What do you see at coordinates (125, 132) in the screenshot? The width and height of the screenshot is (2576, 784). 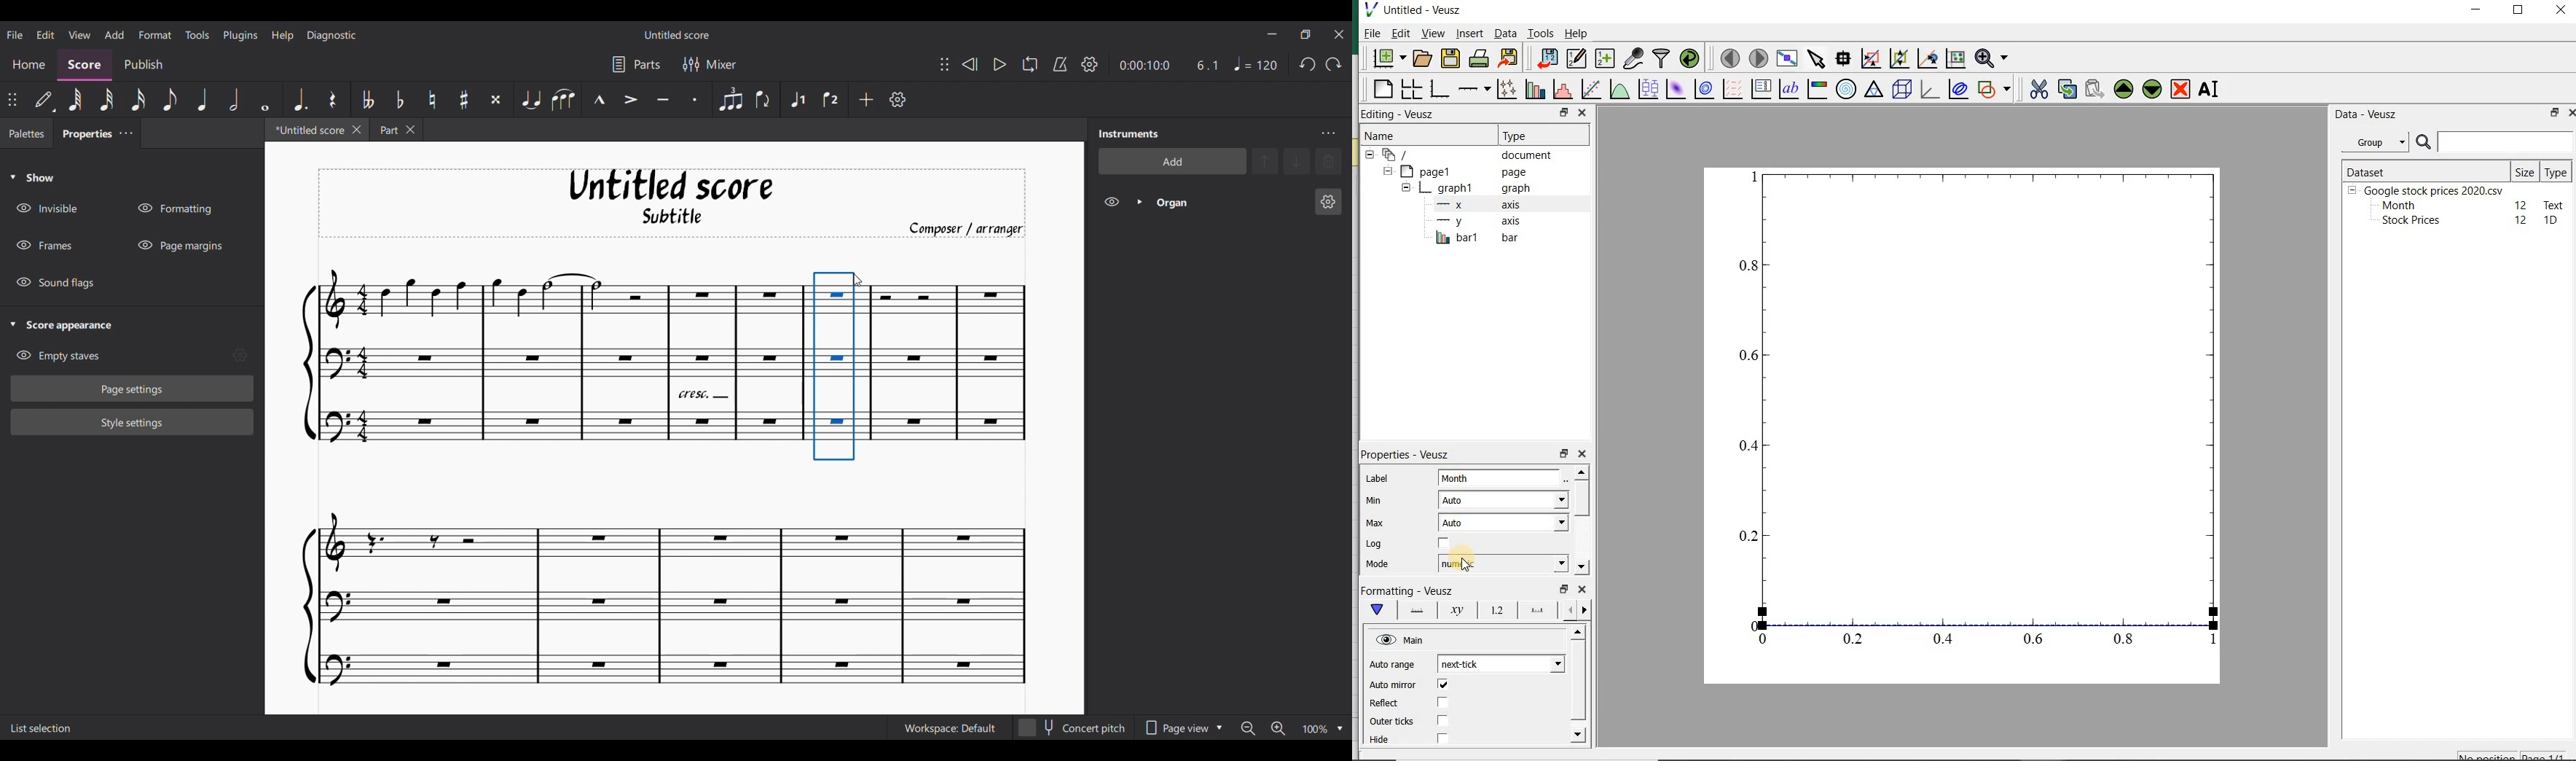 I see `Close/Undock Properties tab` at bounding box center [125, 132].